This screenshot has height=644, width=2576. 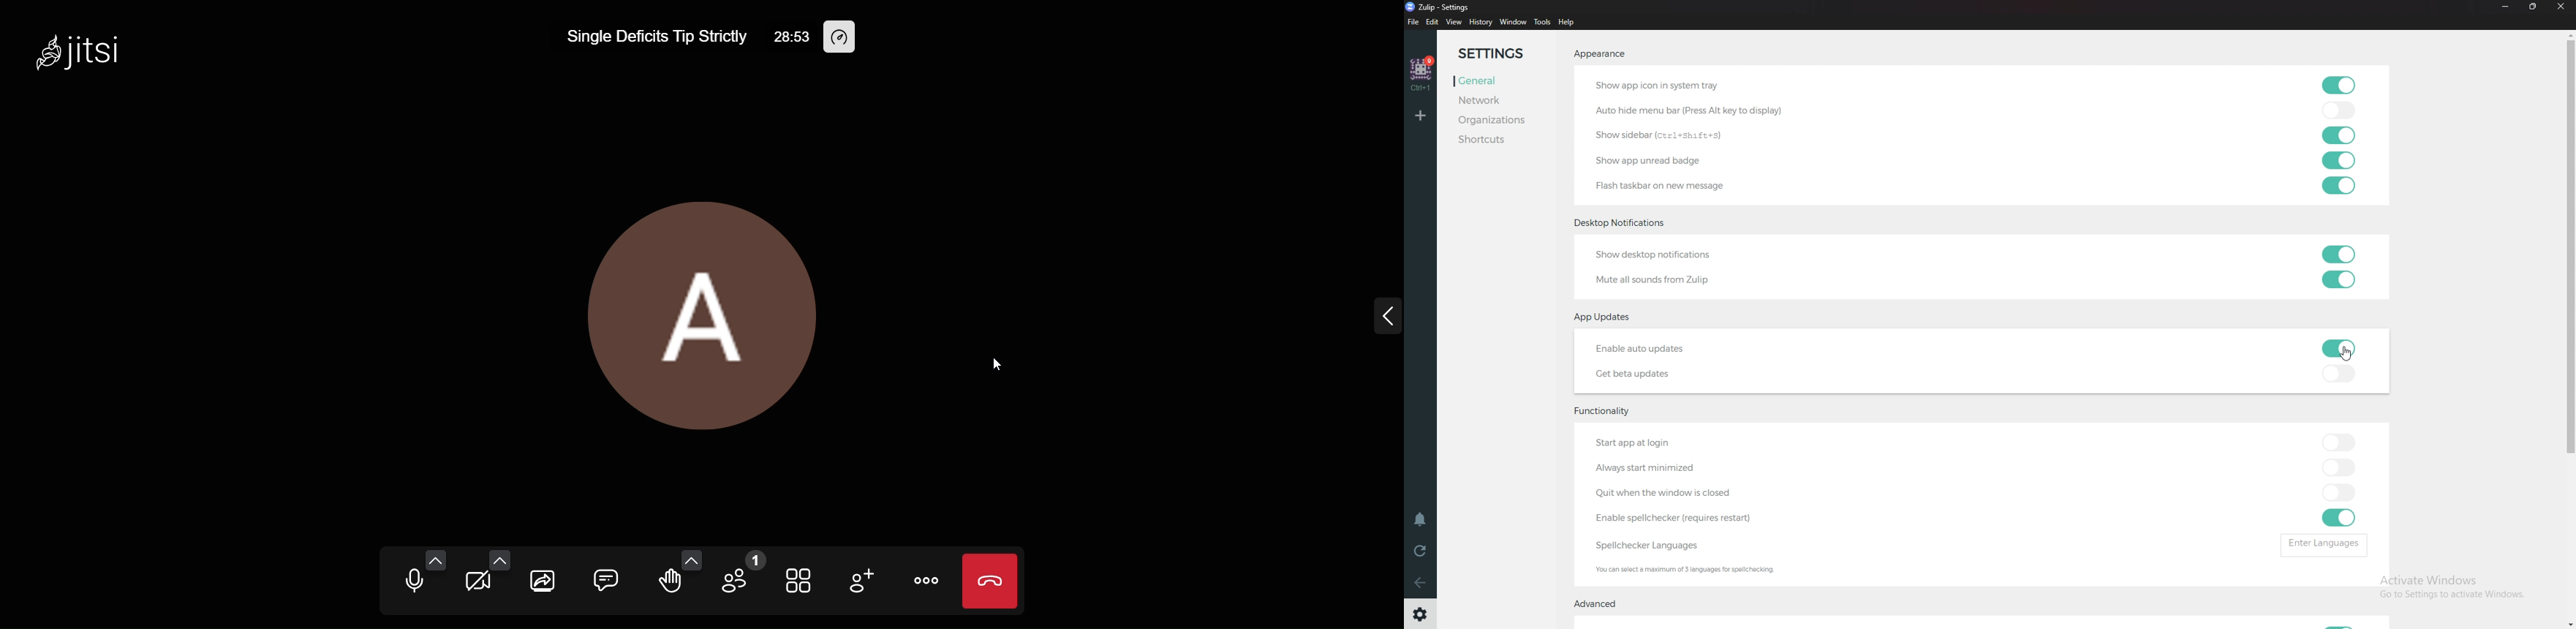 What do you see at coordinates (2339, 280) in the screenshot?
I see `toggle` at bounding box center [2339, 280].